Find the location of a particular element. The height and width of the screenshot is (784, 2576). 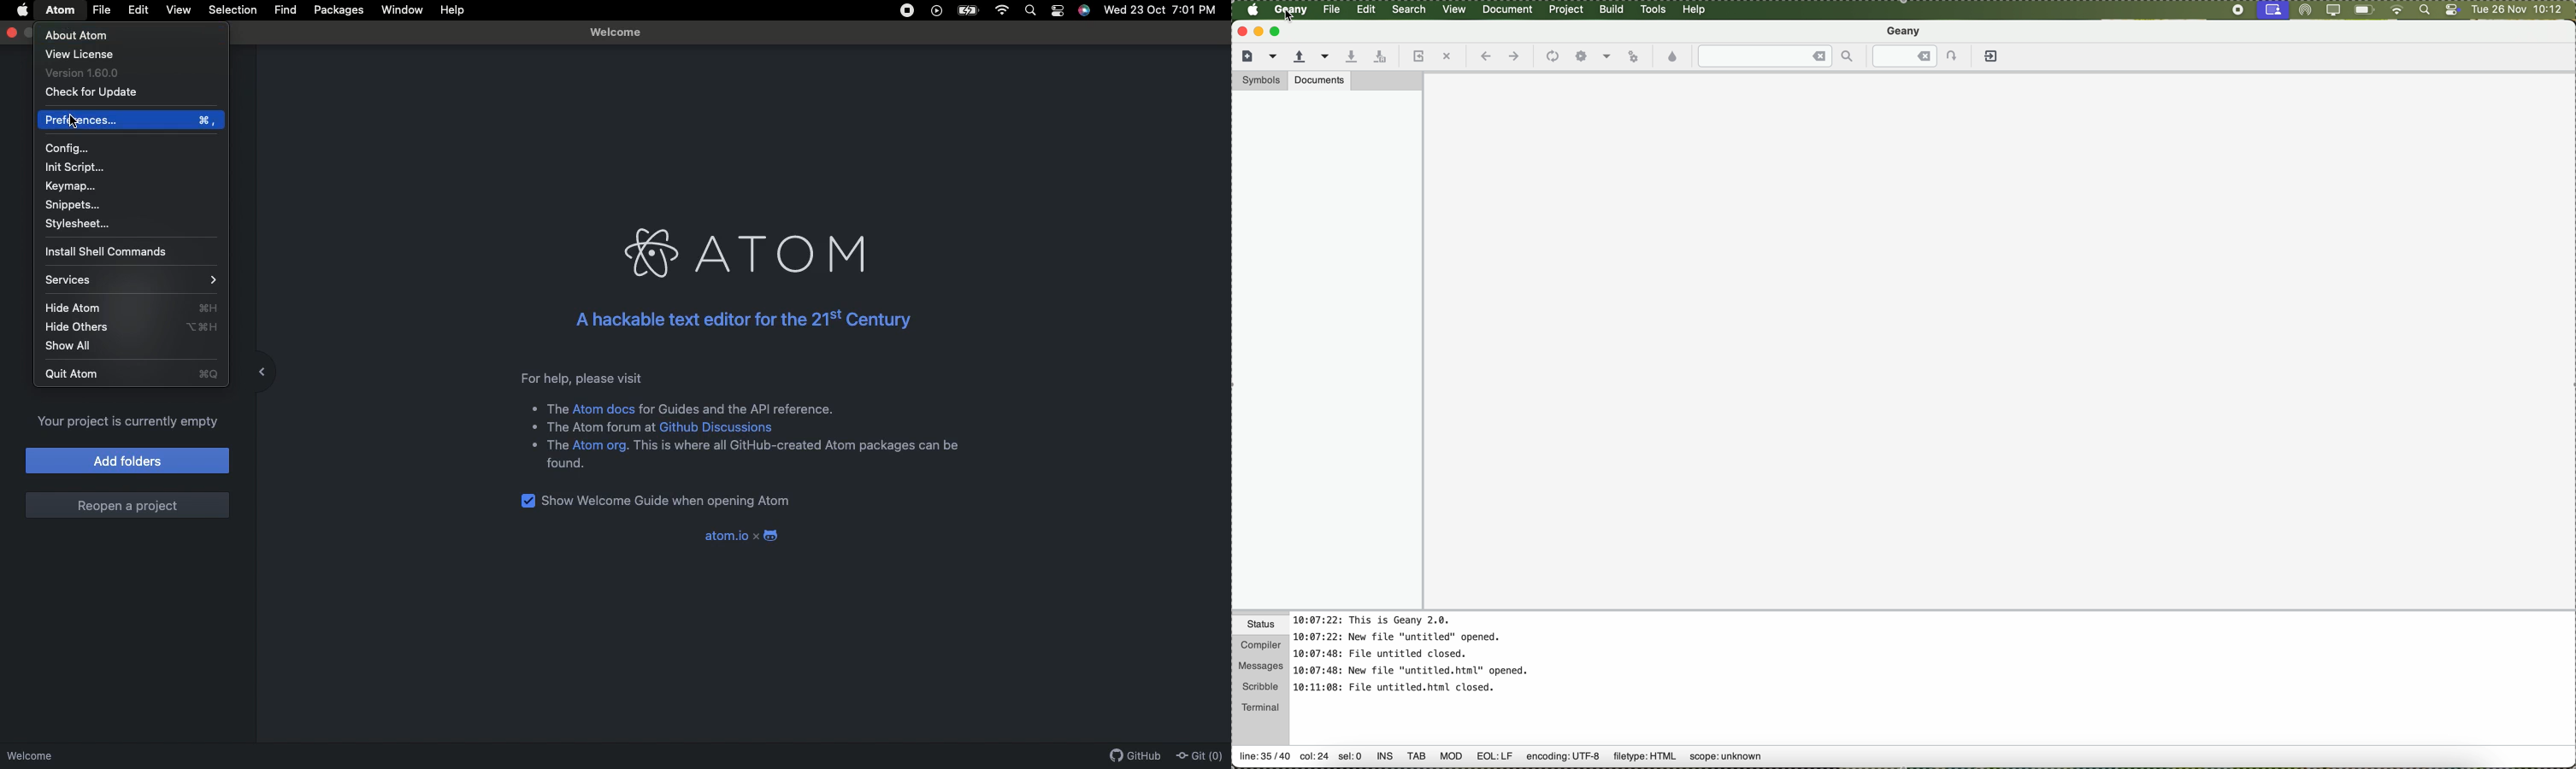

Show all is located at coordinates (72, 344).